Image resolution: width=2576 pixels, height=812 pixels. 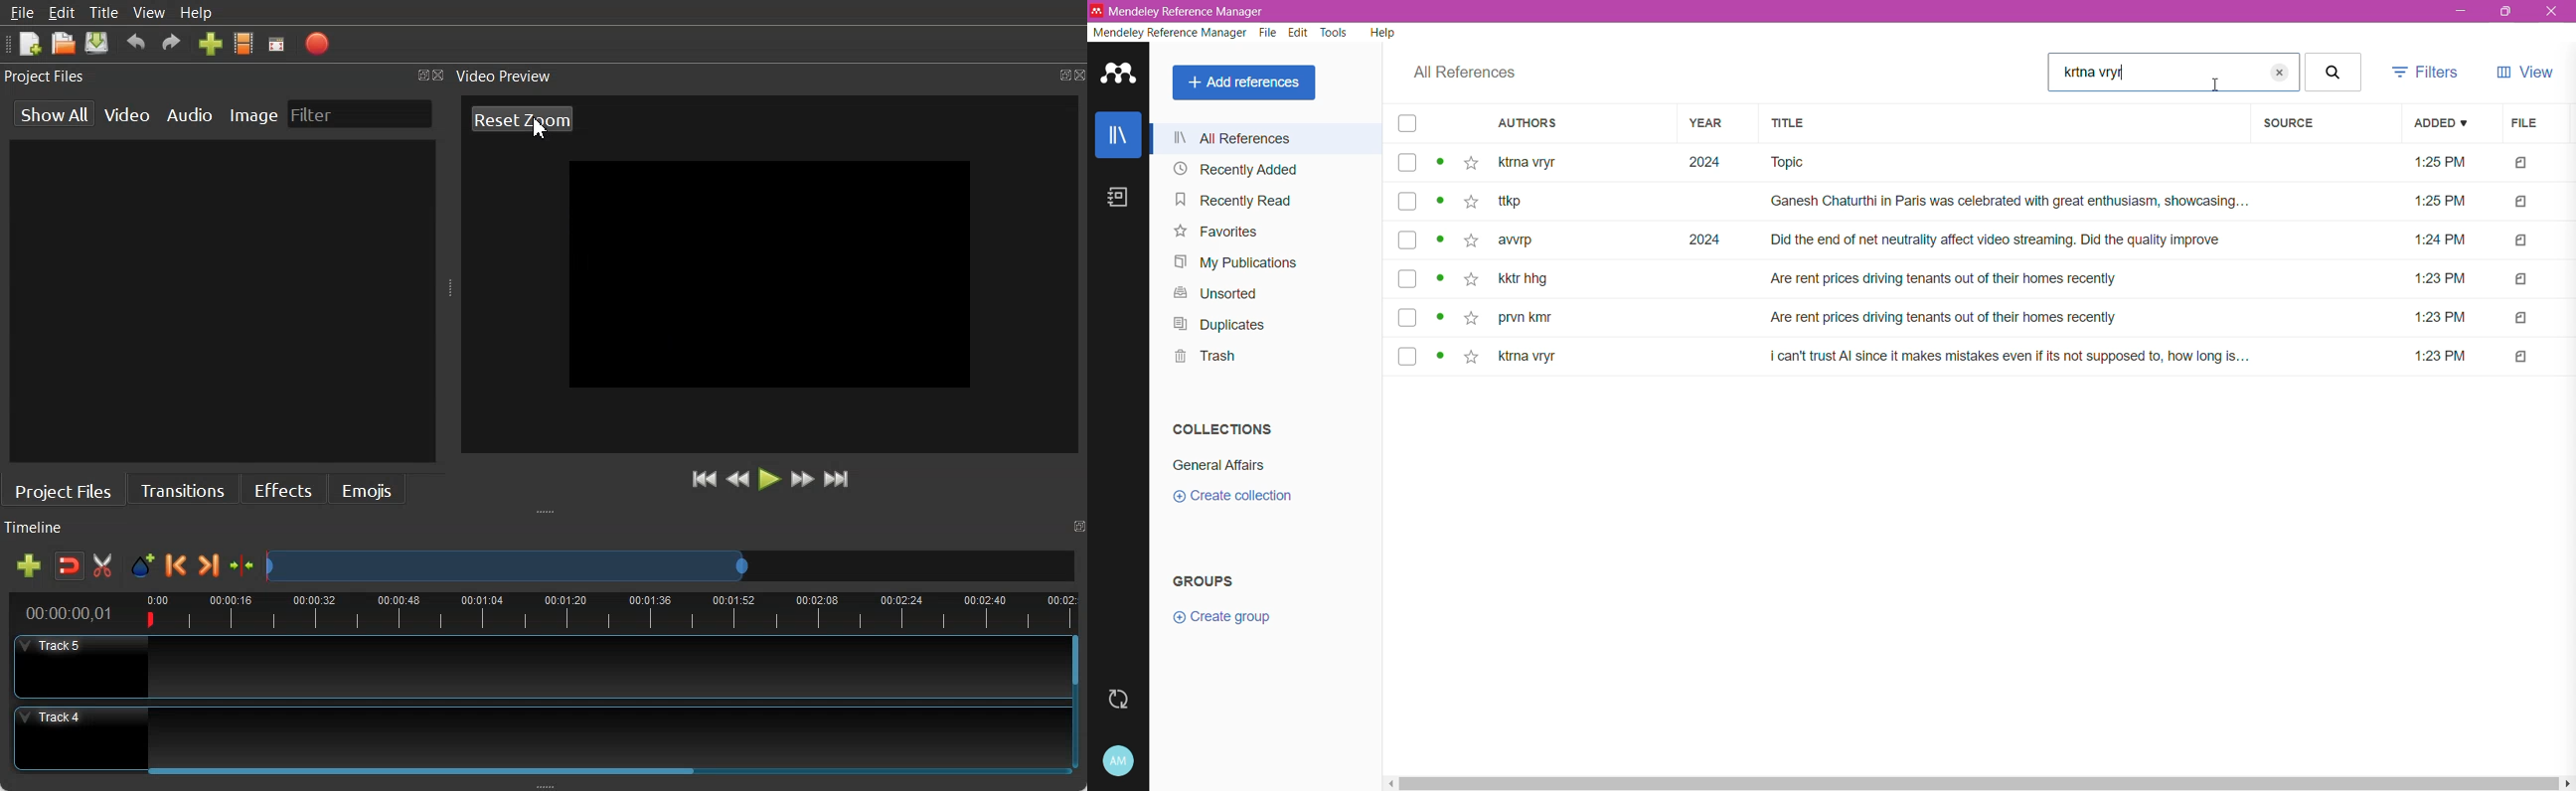 What do you see at coordinates (1382, 34) in the screenshot?
I see `Help` at bounding box center [1382, 34].